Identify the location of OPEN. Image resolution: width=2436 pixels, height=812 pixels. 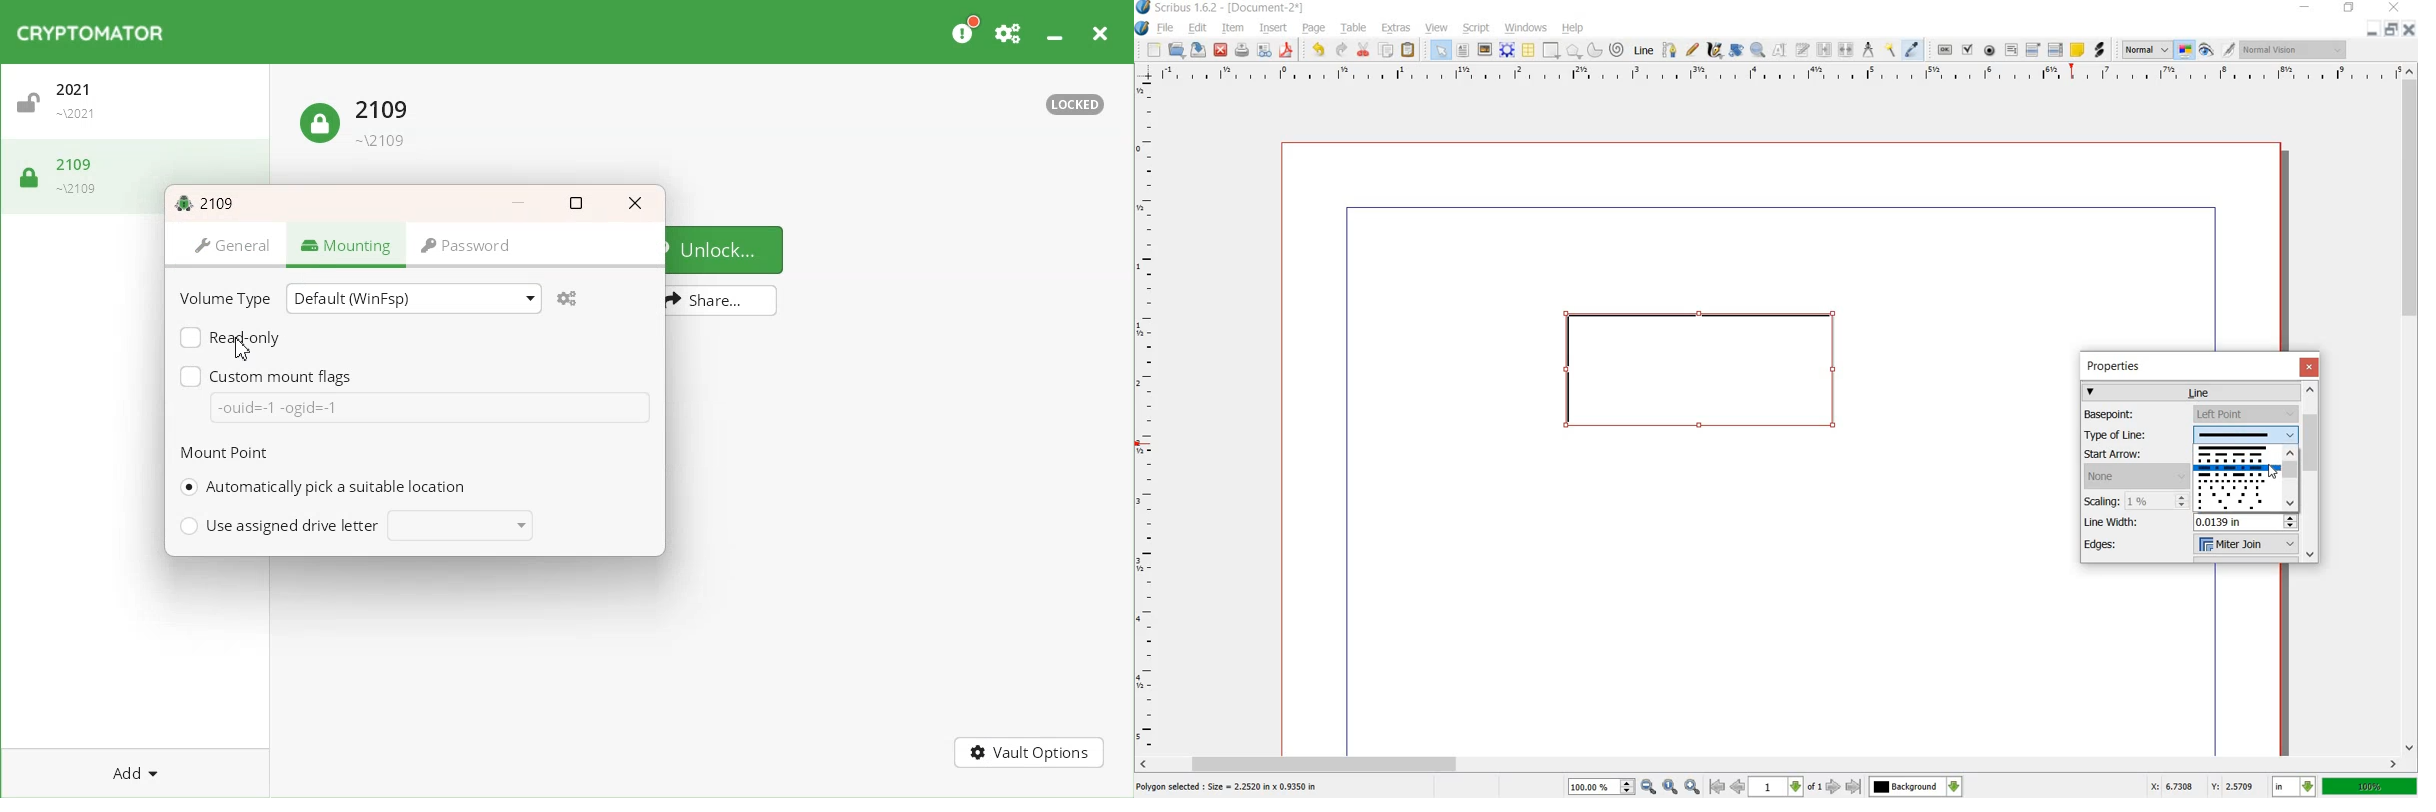
(1177, 50).